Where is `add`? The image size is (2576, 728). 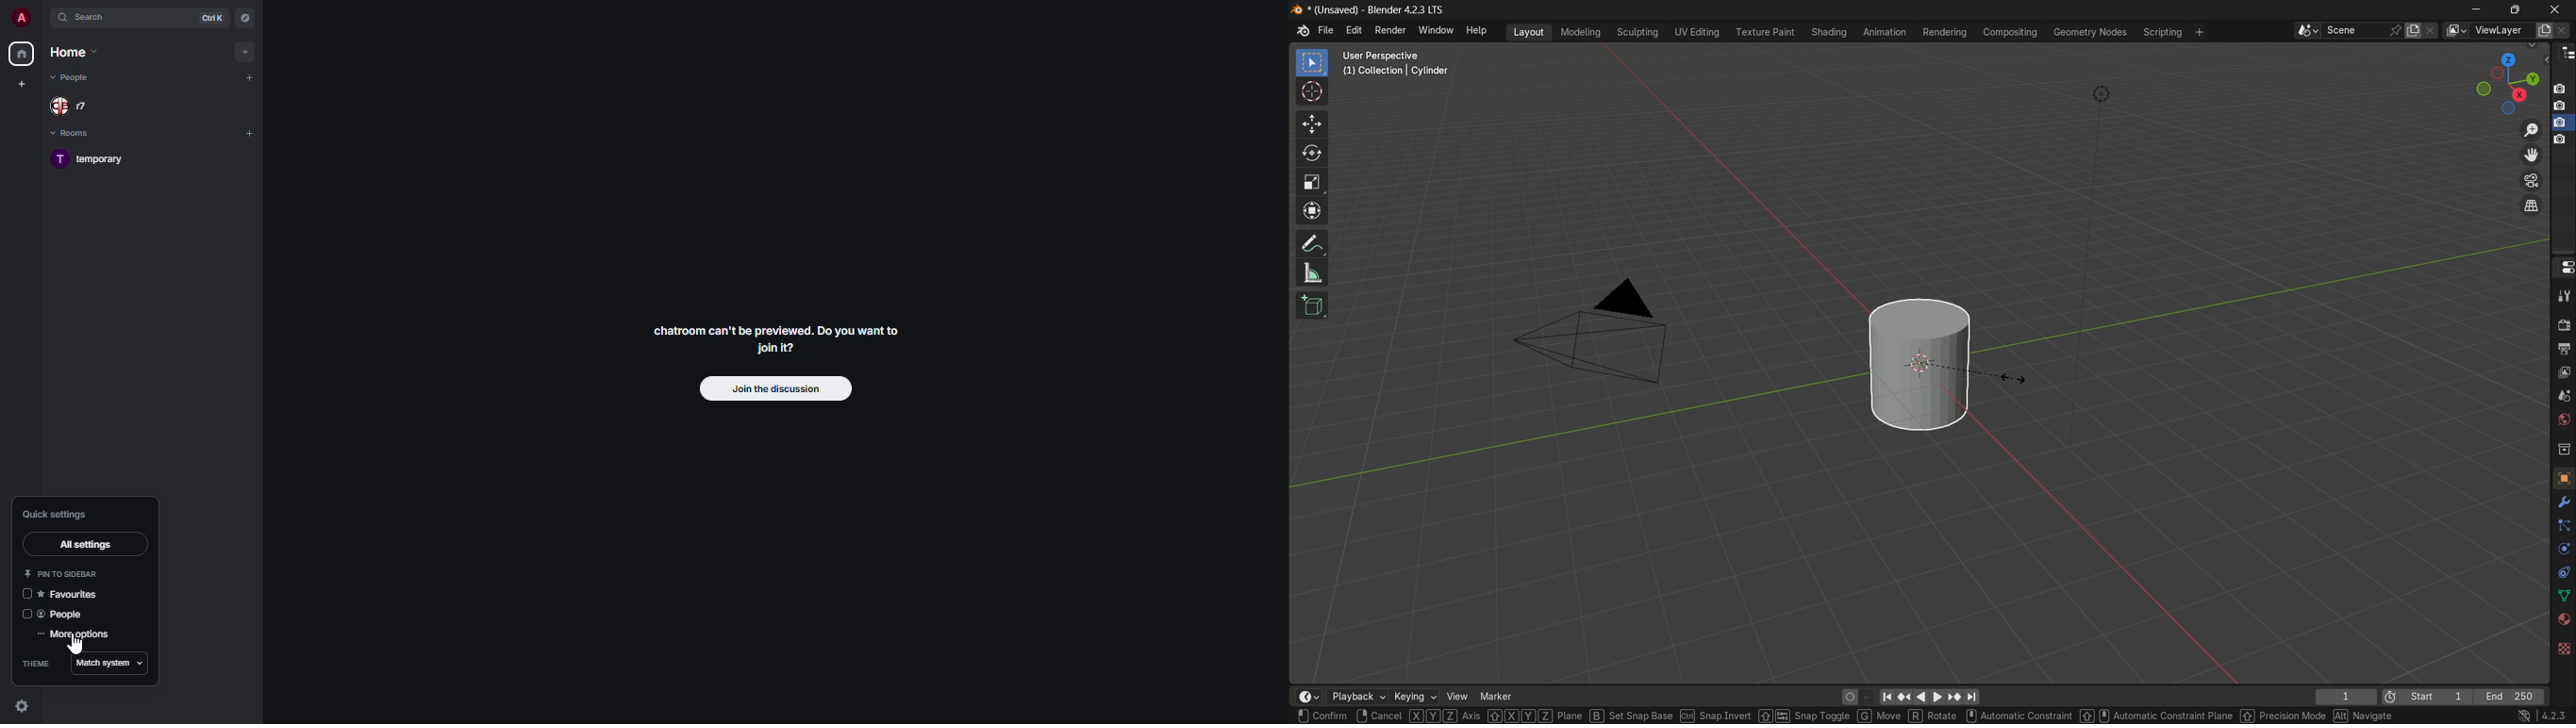 add is located at coordinates (247, 50).